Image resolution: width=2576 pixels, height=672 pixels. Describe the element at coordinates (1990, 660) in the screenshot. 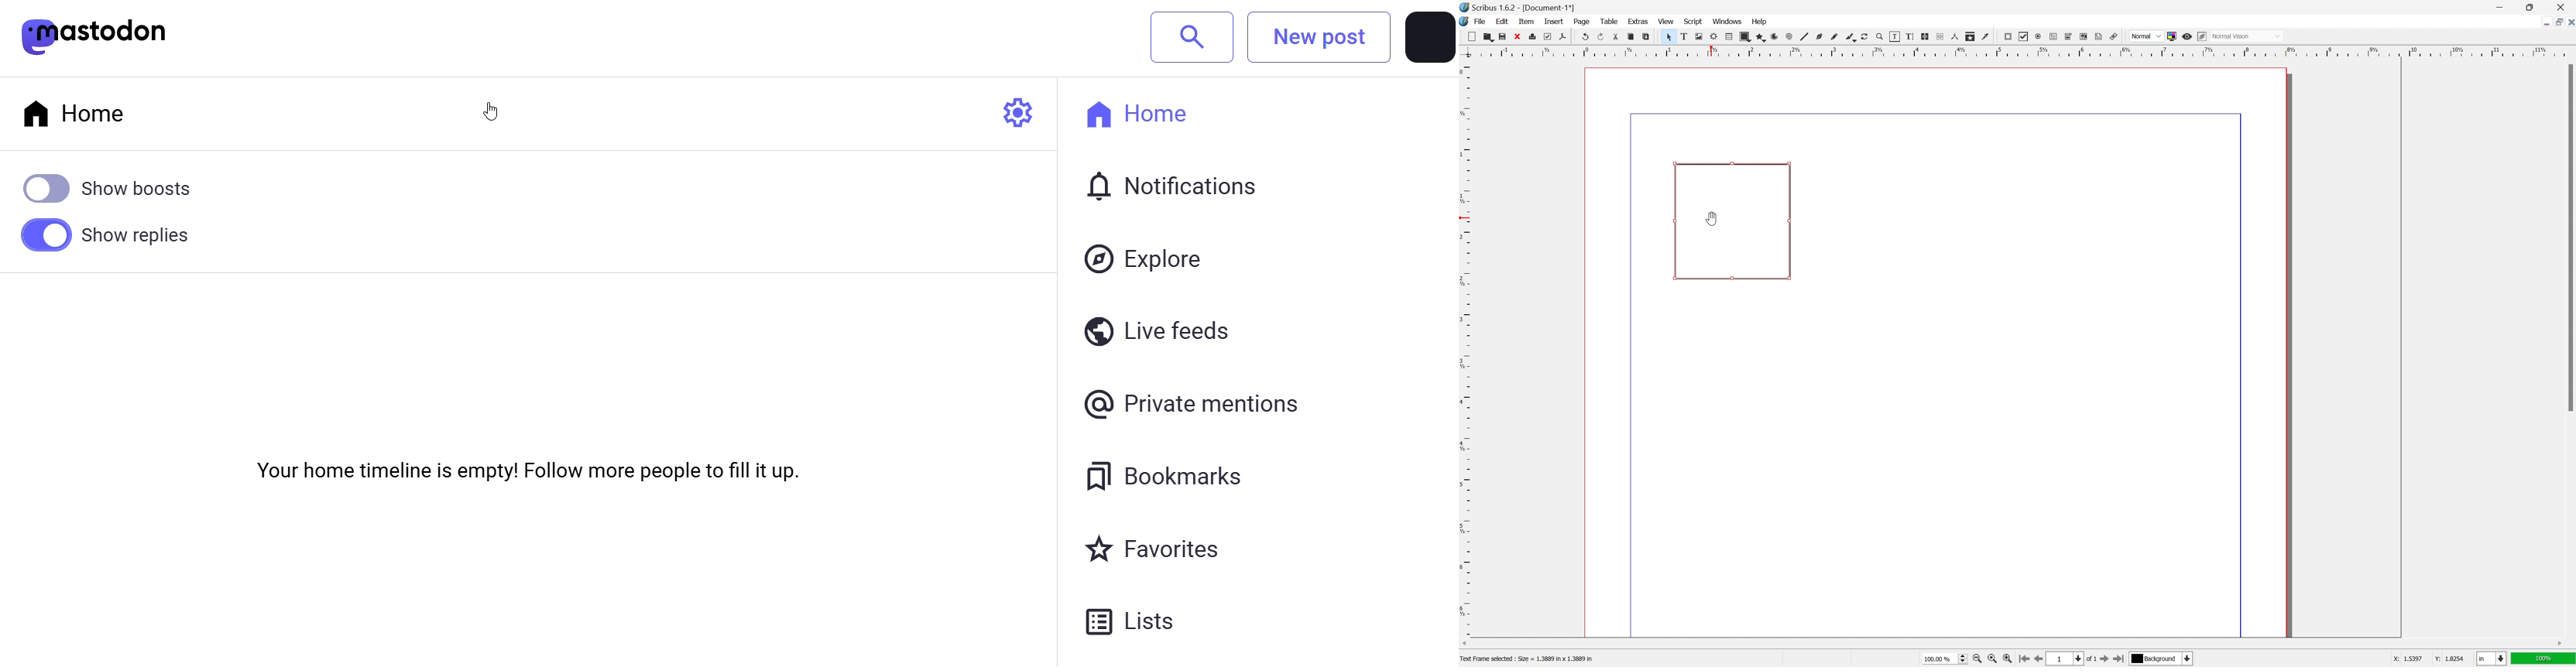

I see `zoom to 100%` at that location.